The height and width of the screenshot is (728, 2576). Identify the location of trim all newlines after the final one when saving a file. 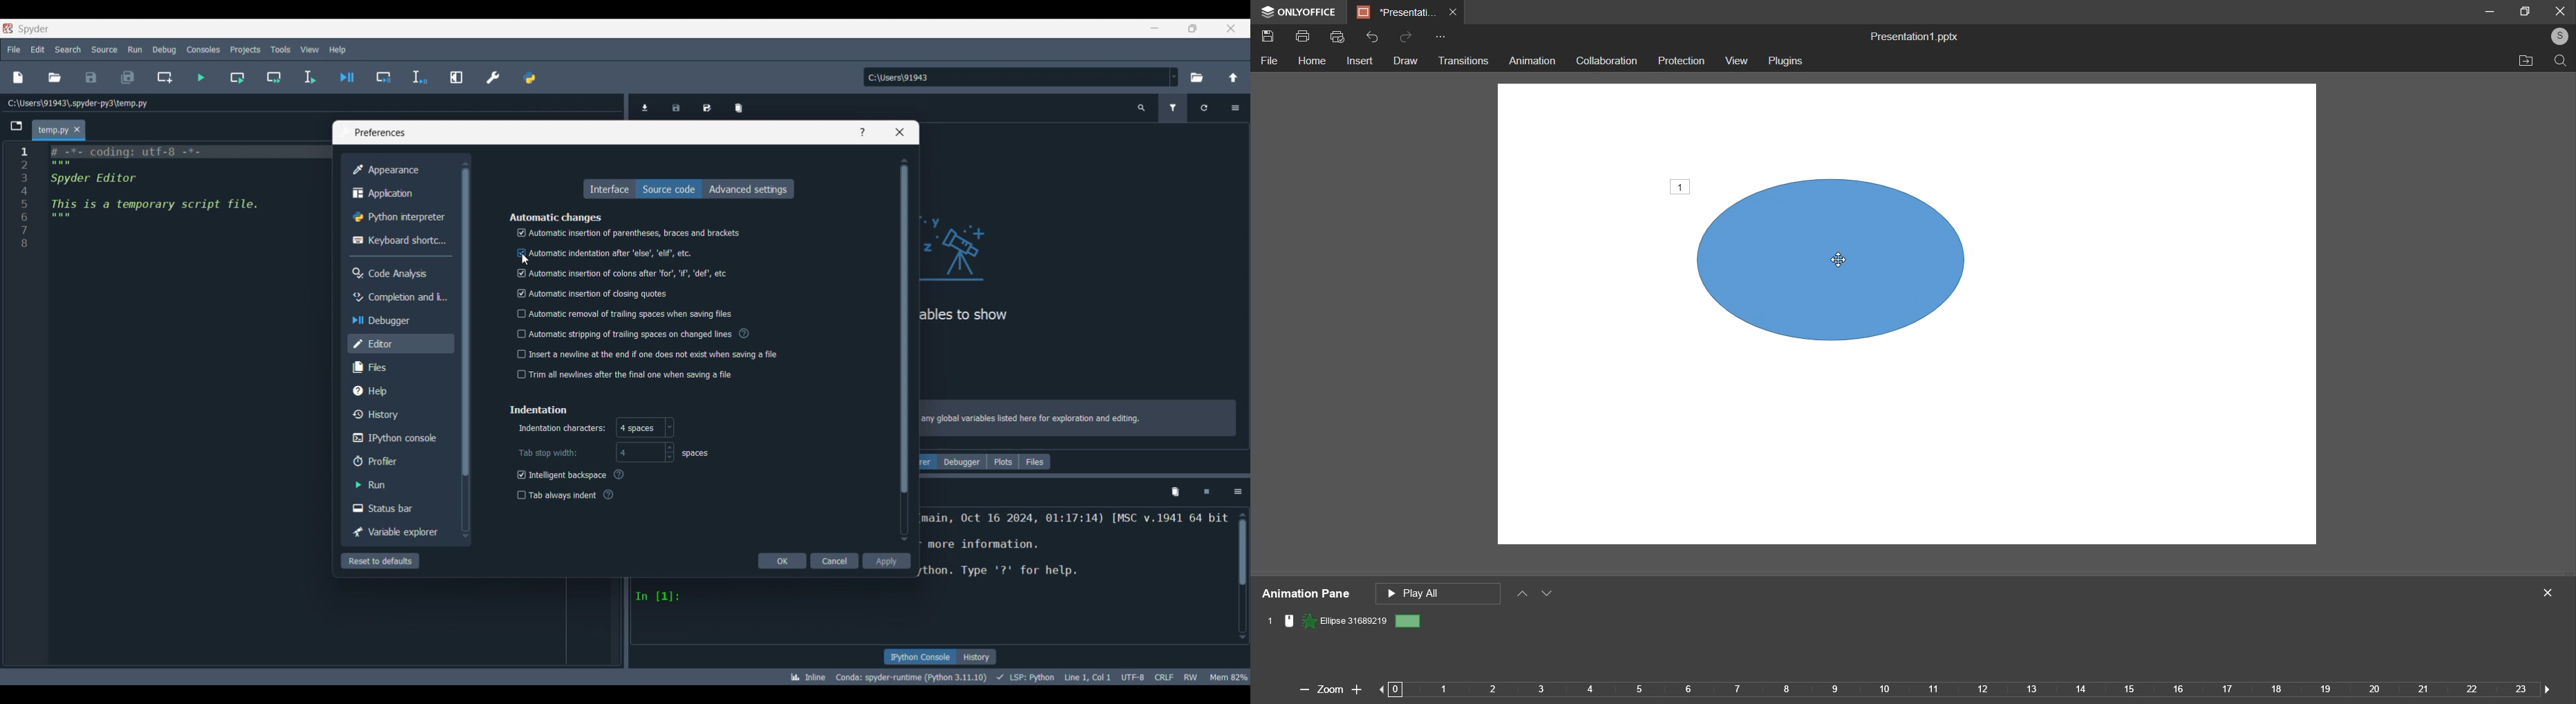
(627, 374).